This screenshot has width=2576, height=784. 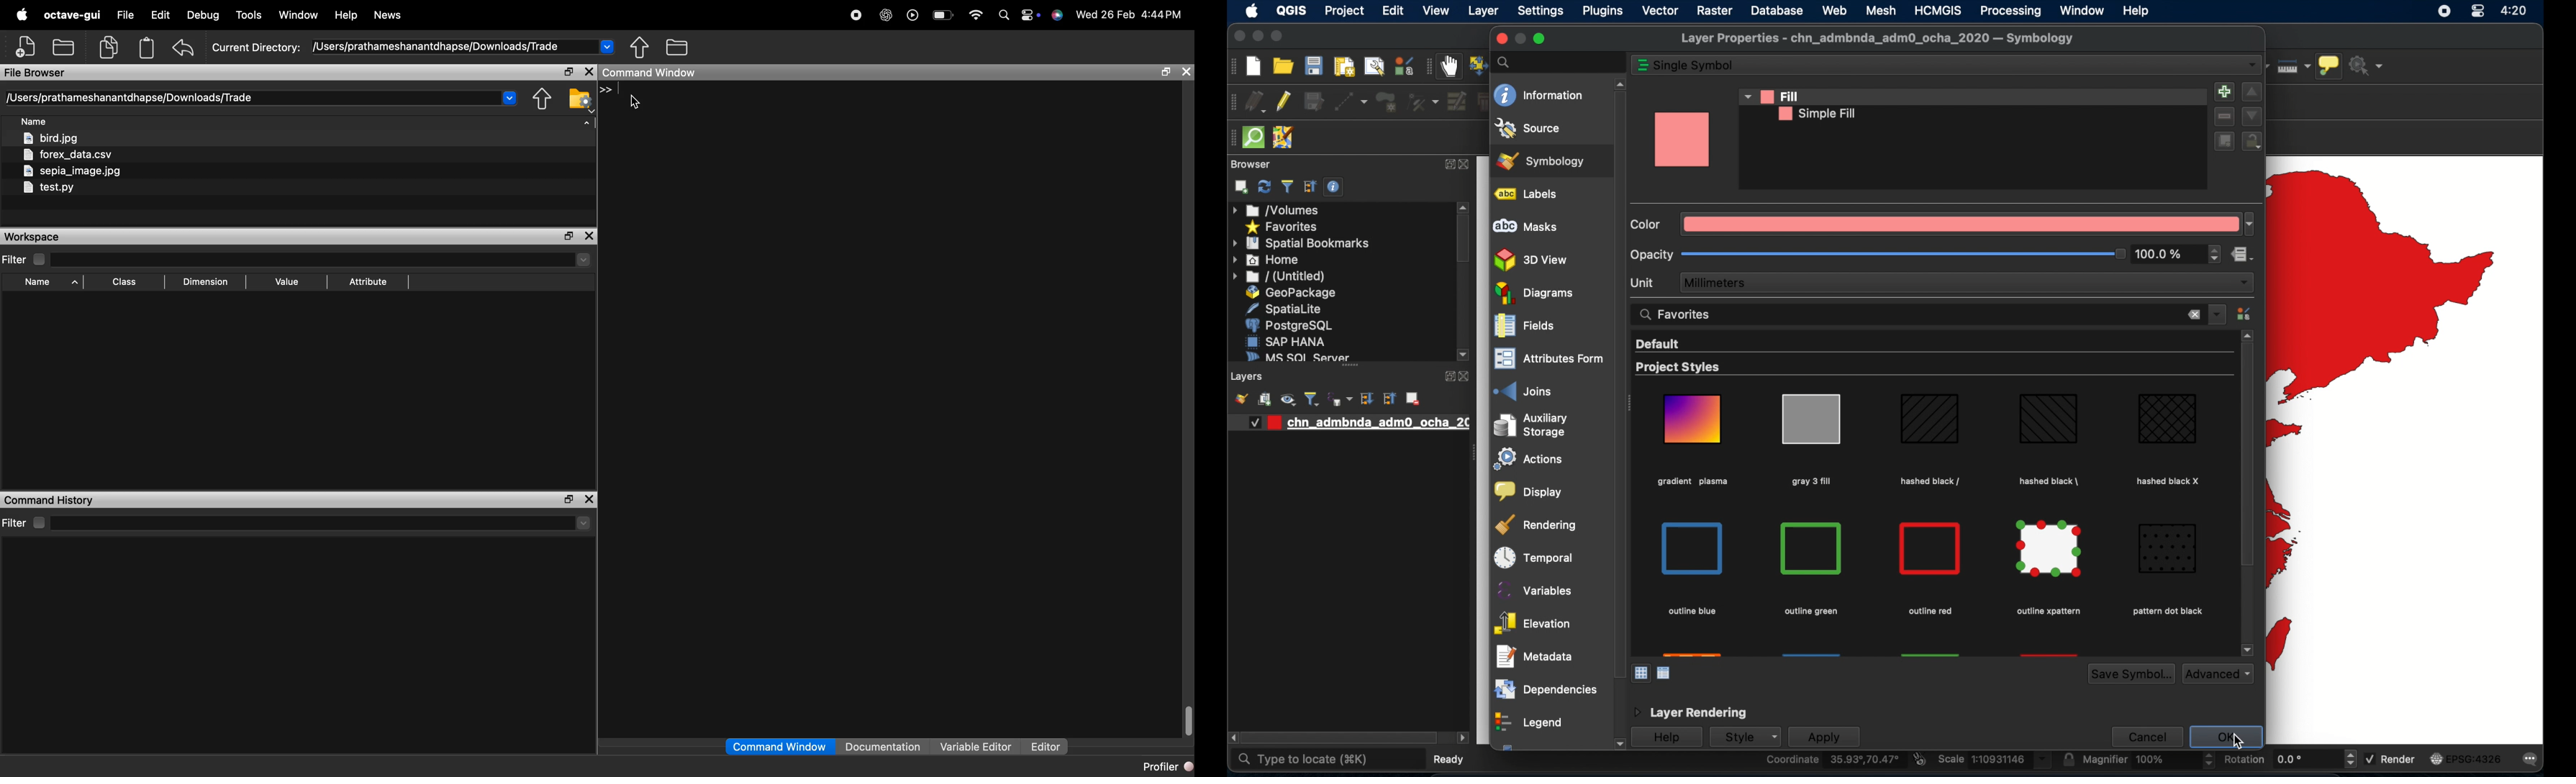 I want to click on single symbol, so click(x=1696, y=65).